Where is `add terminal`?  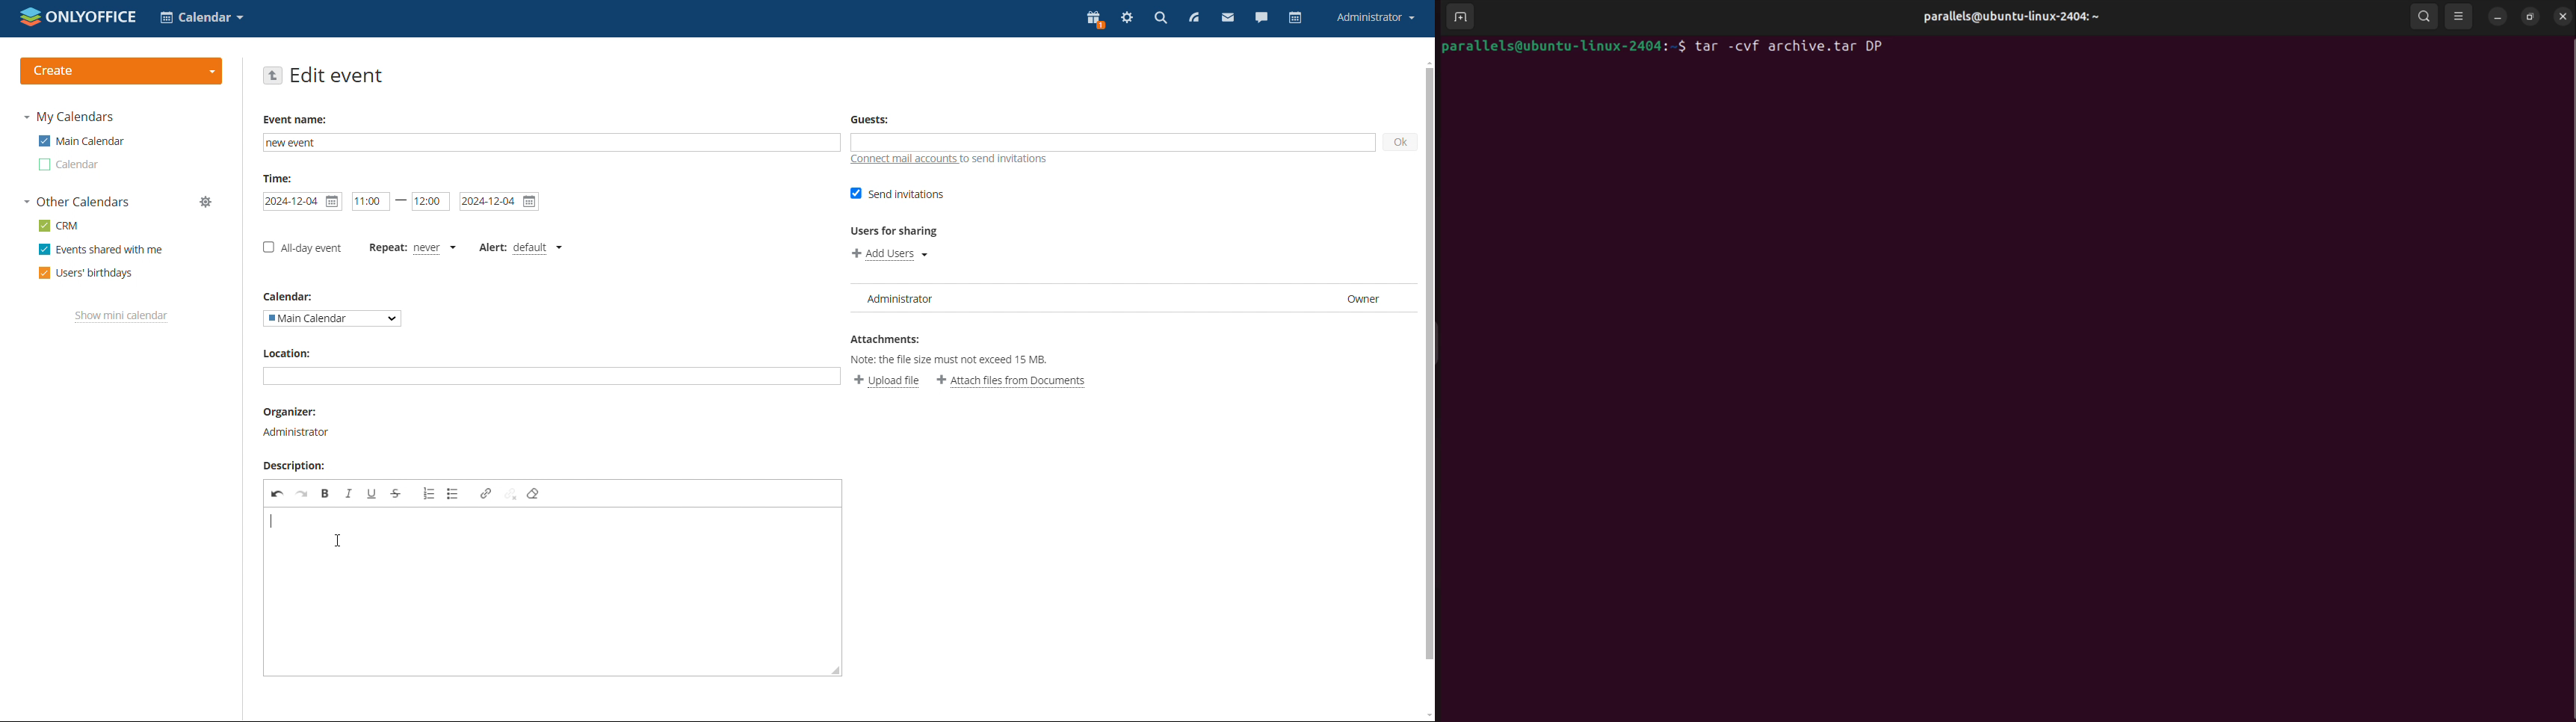 add terminal is located at coordinates (1457, 18).